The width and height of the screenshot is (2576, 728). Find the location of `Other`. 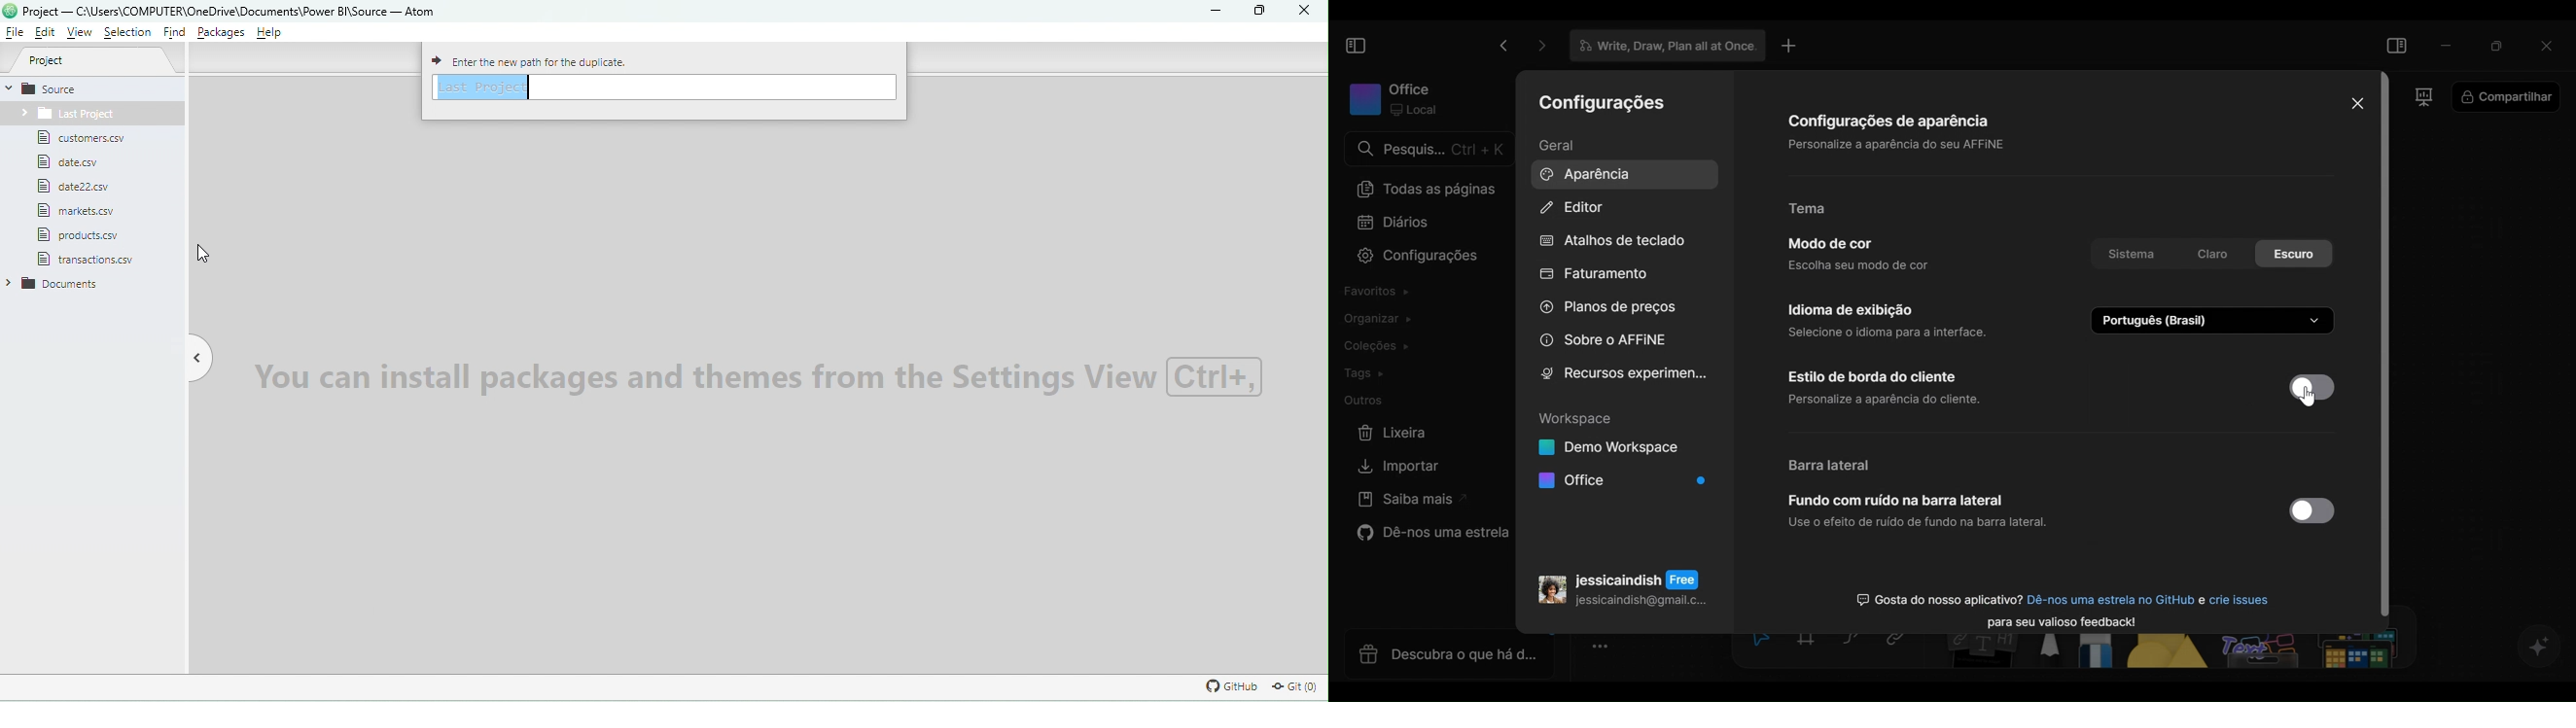

Other is located at coordinates (1365, 401).